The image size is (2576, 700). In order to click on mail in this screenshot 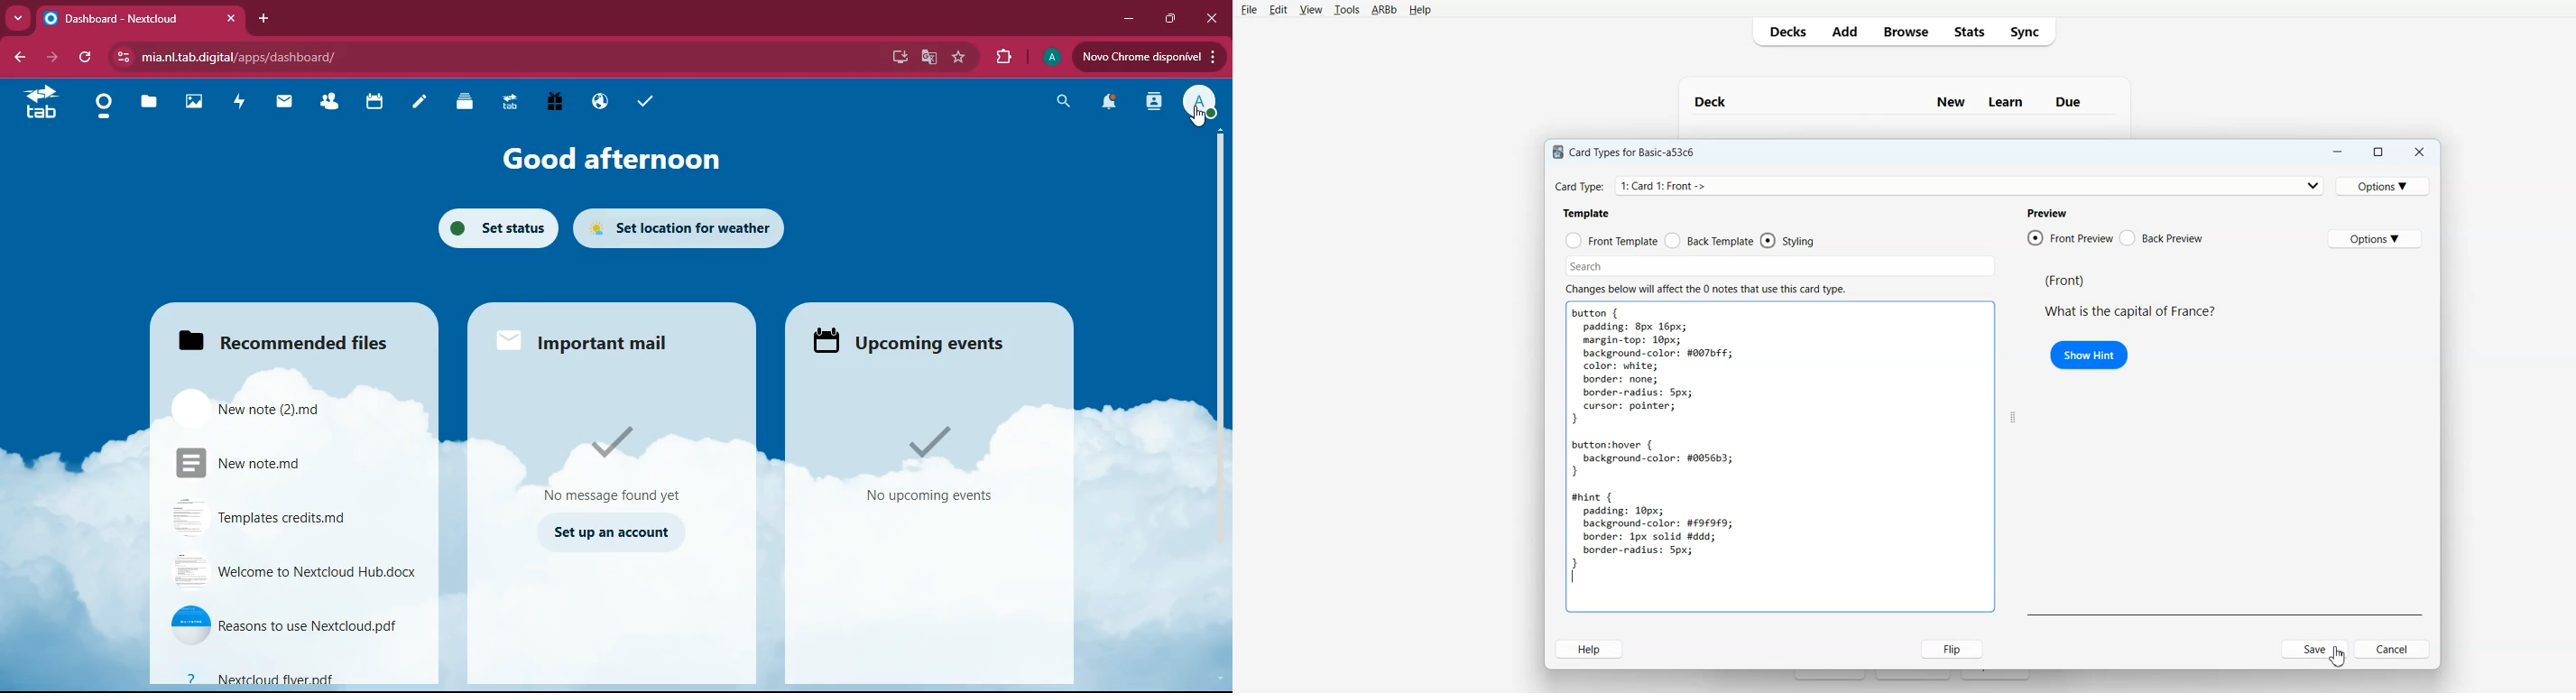, I will do `click(281, 105)`.